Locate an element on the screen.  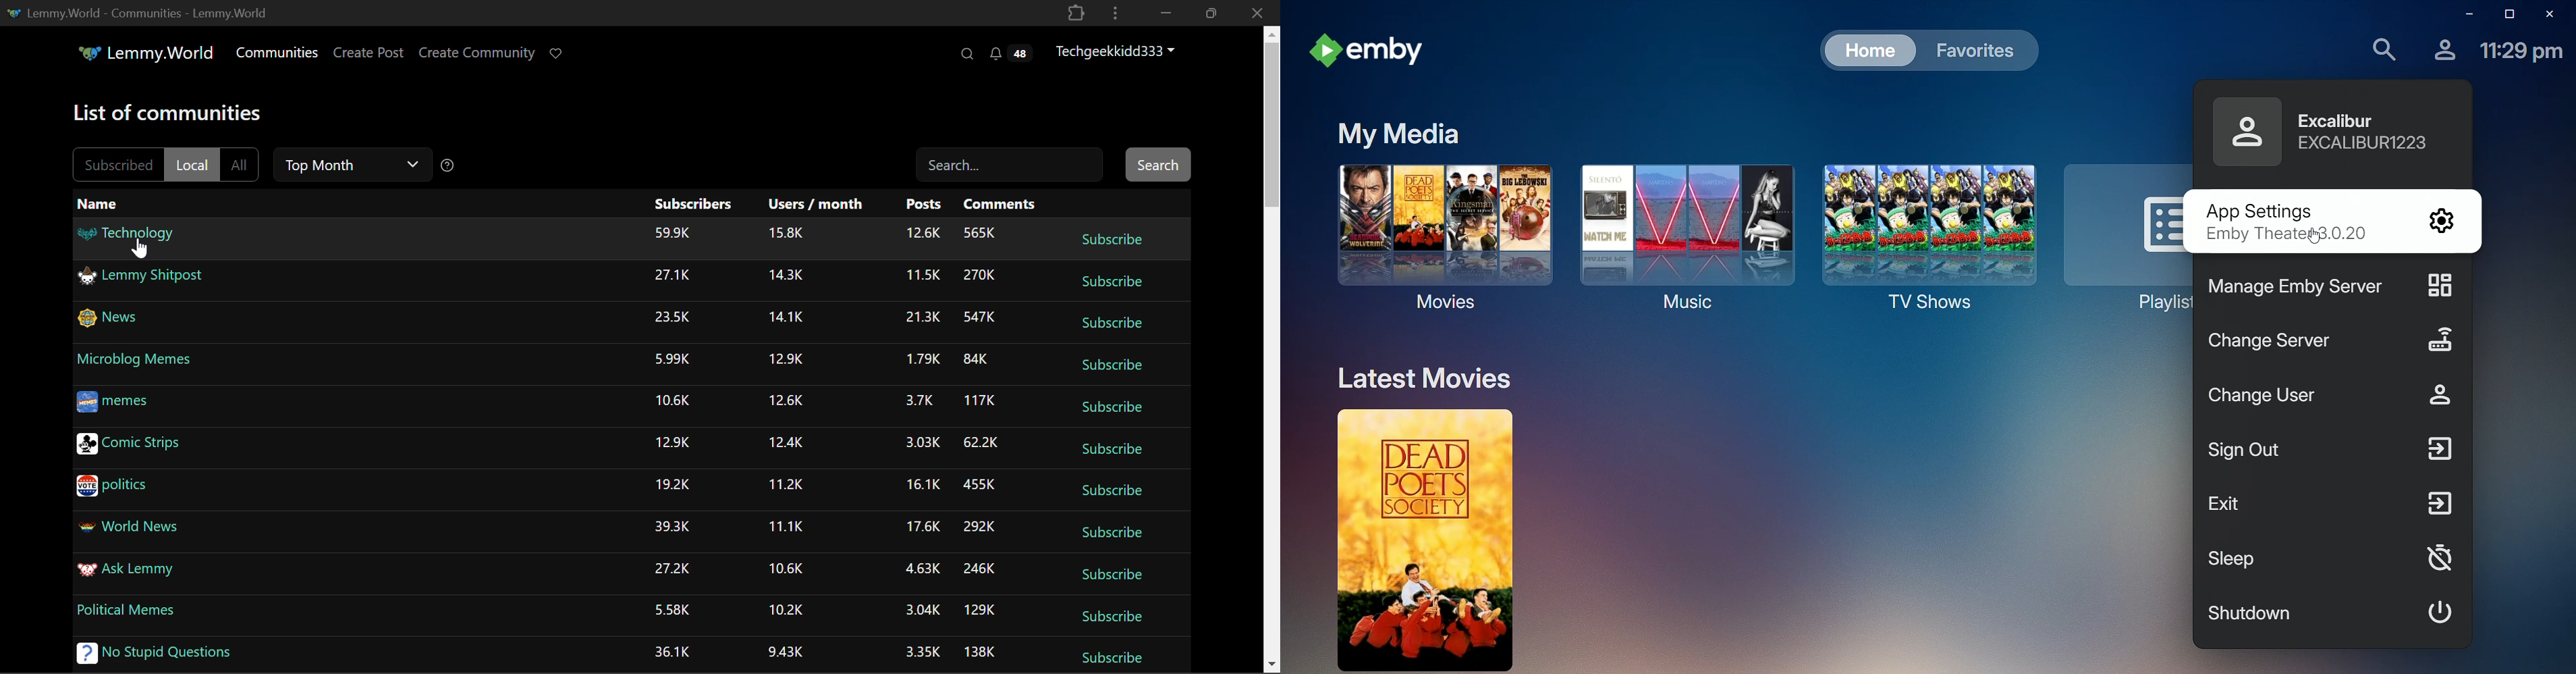
Subscribe is located at coordinates (1114, 659).